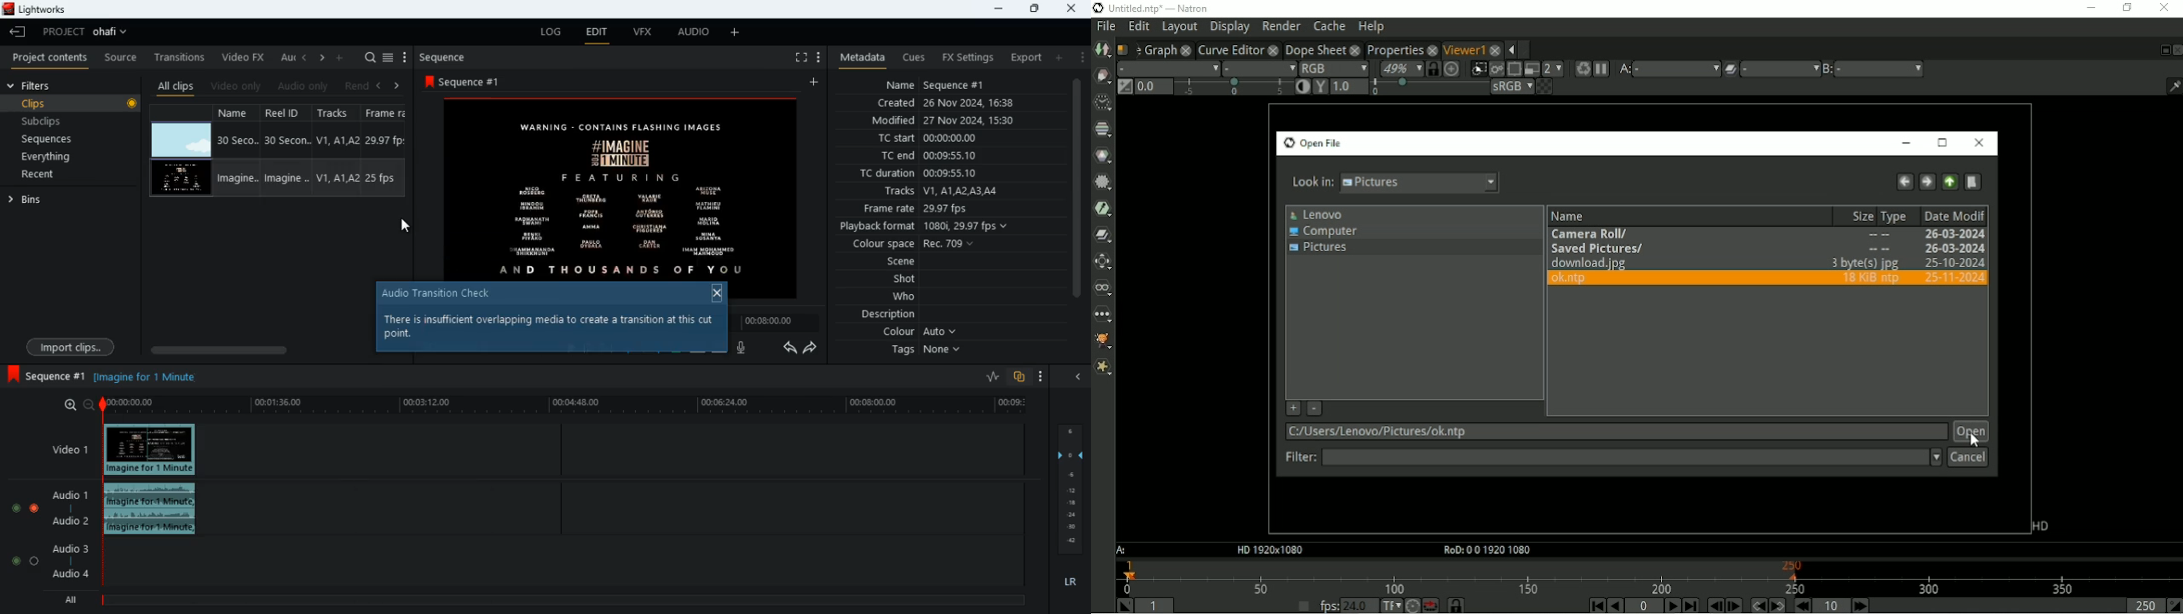  I want to click on 25 fps, so click(384, 179).